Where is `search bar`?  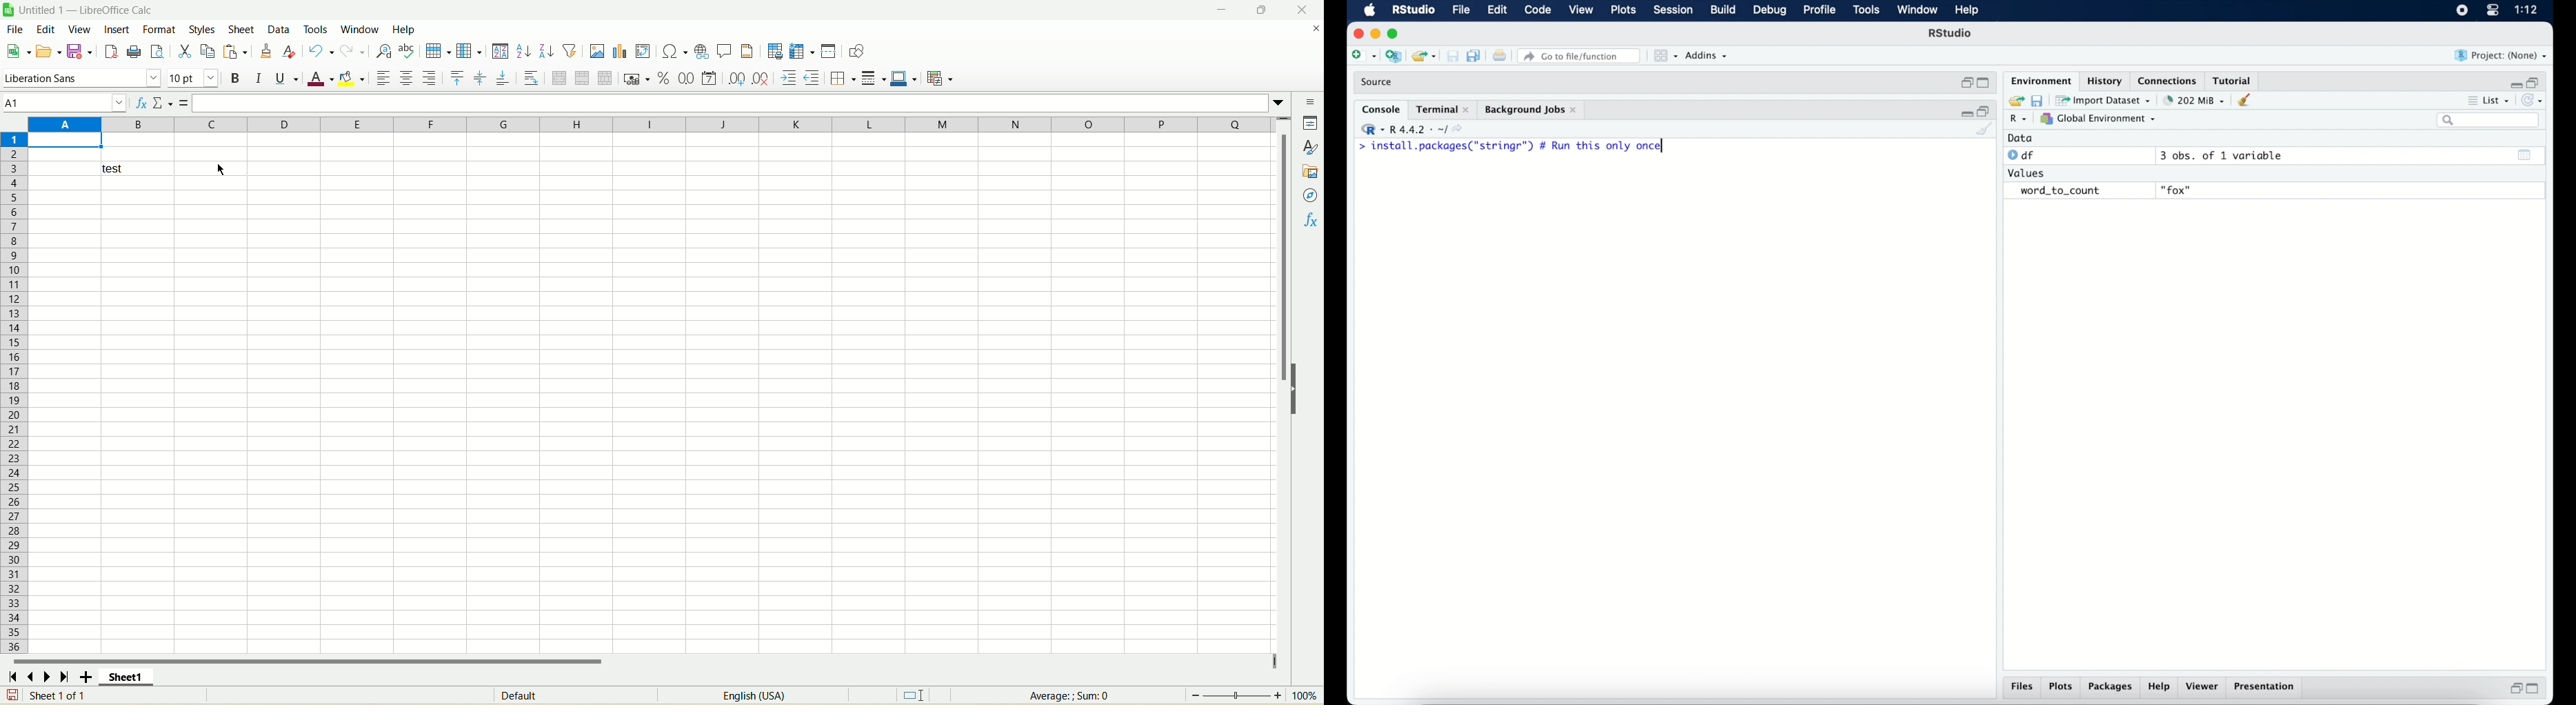 search bar is located at coordinates (2490, 120).